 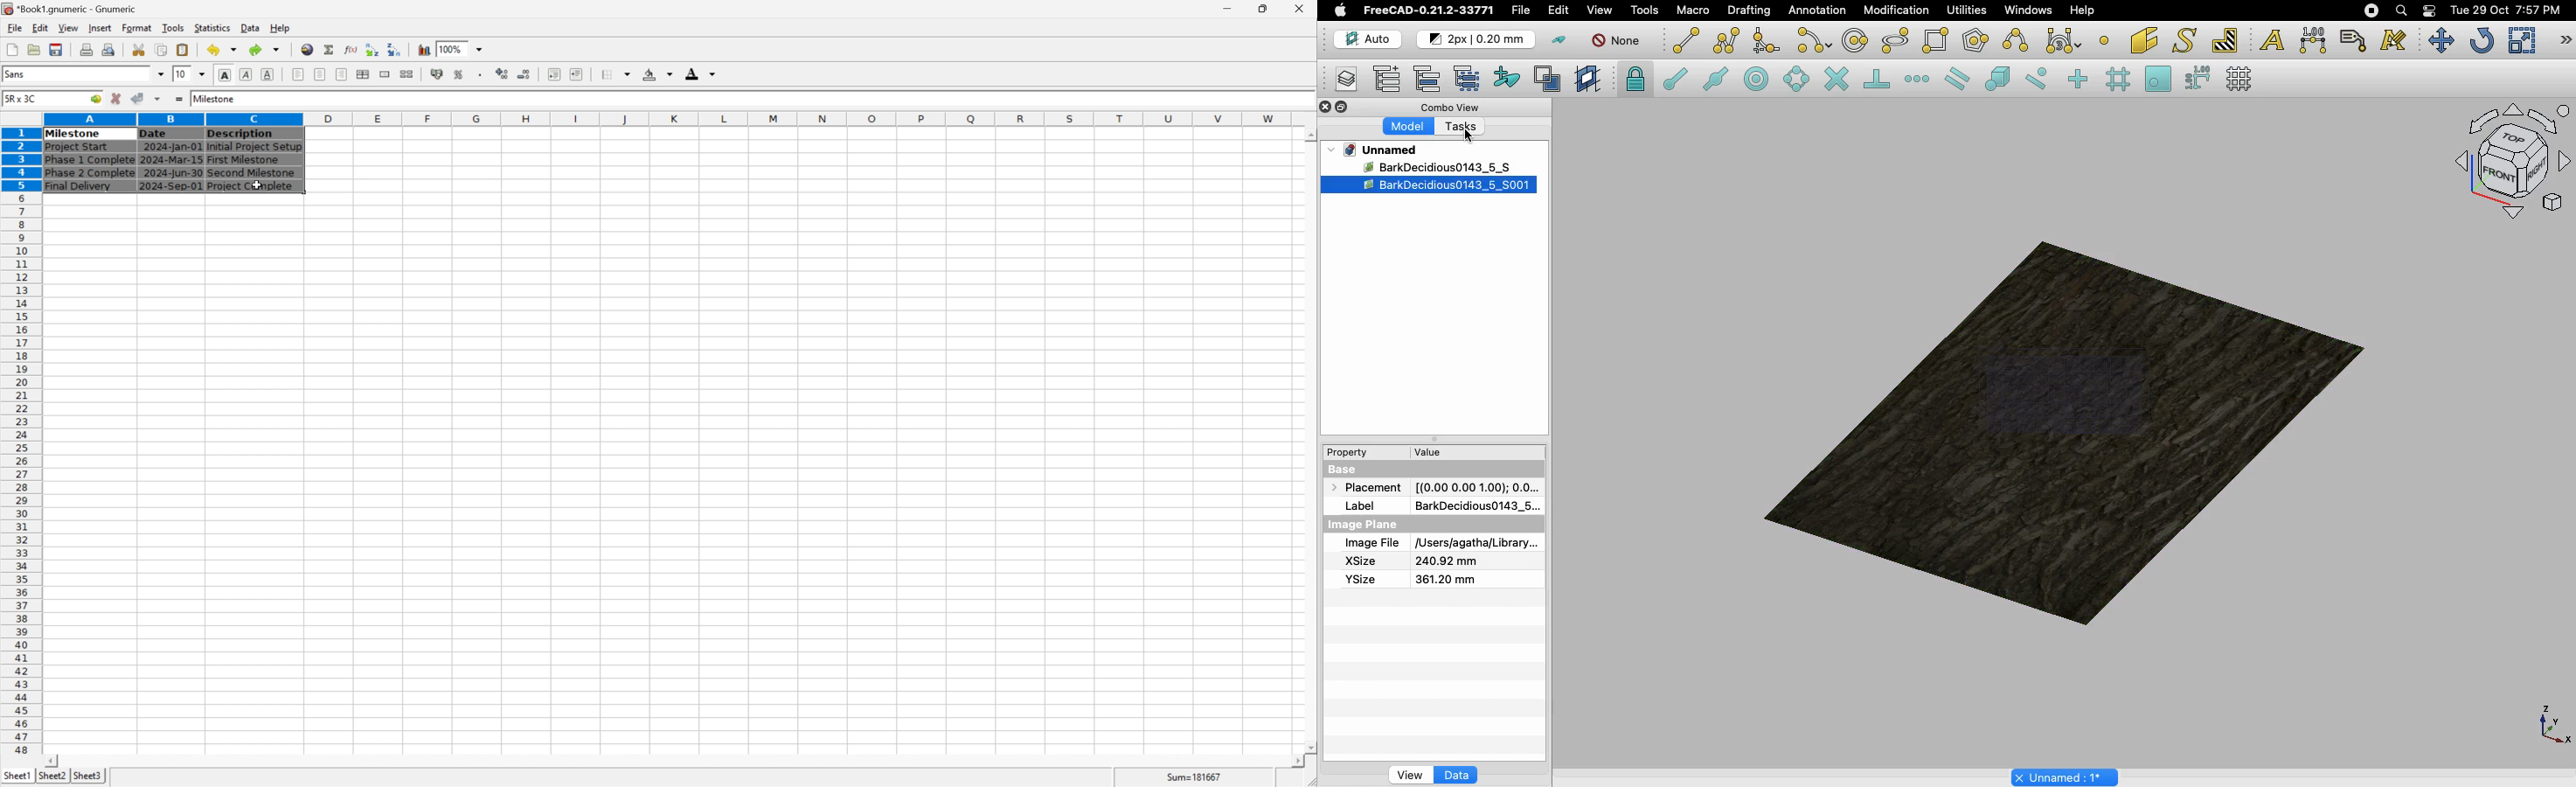 I want to click on Sum=181667, so click(x=1196, y=776).